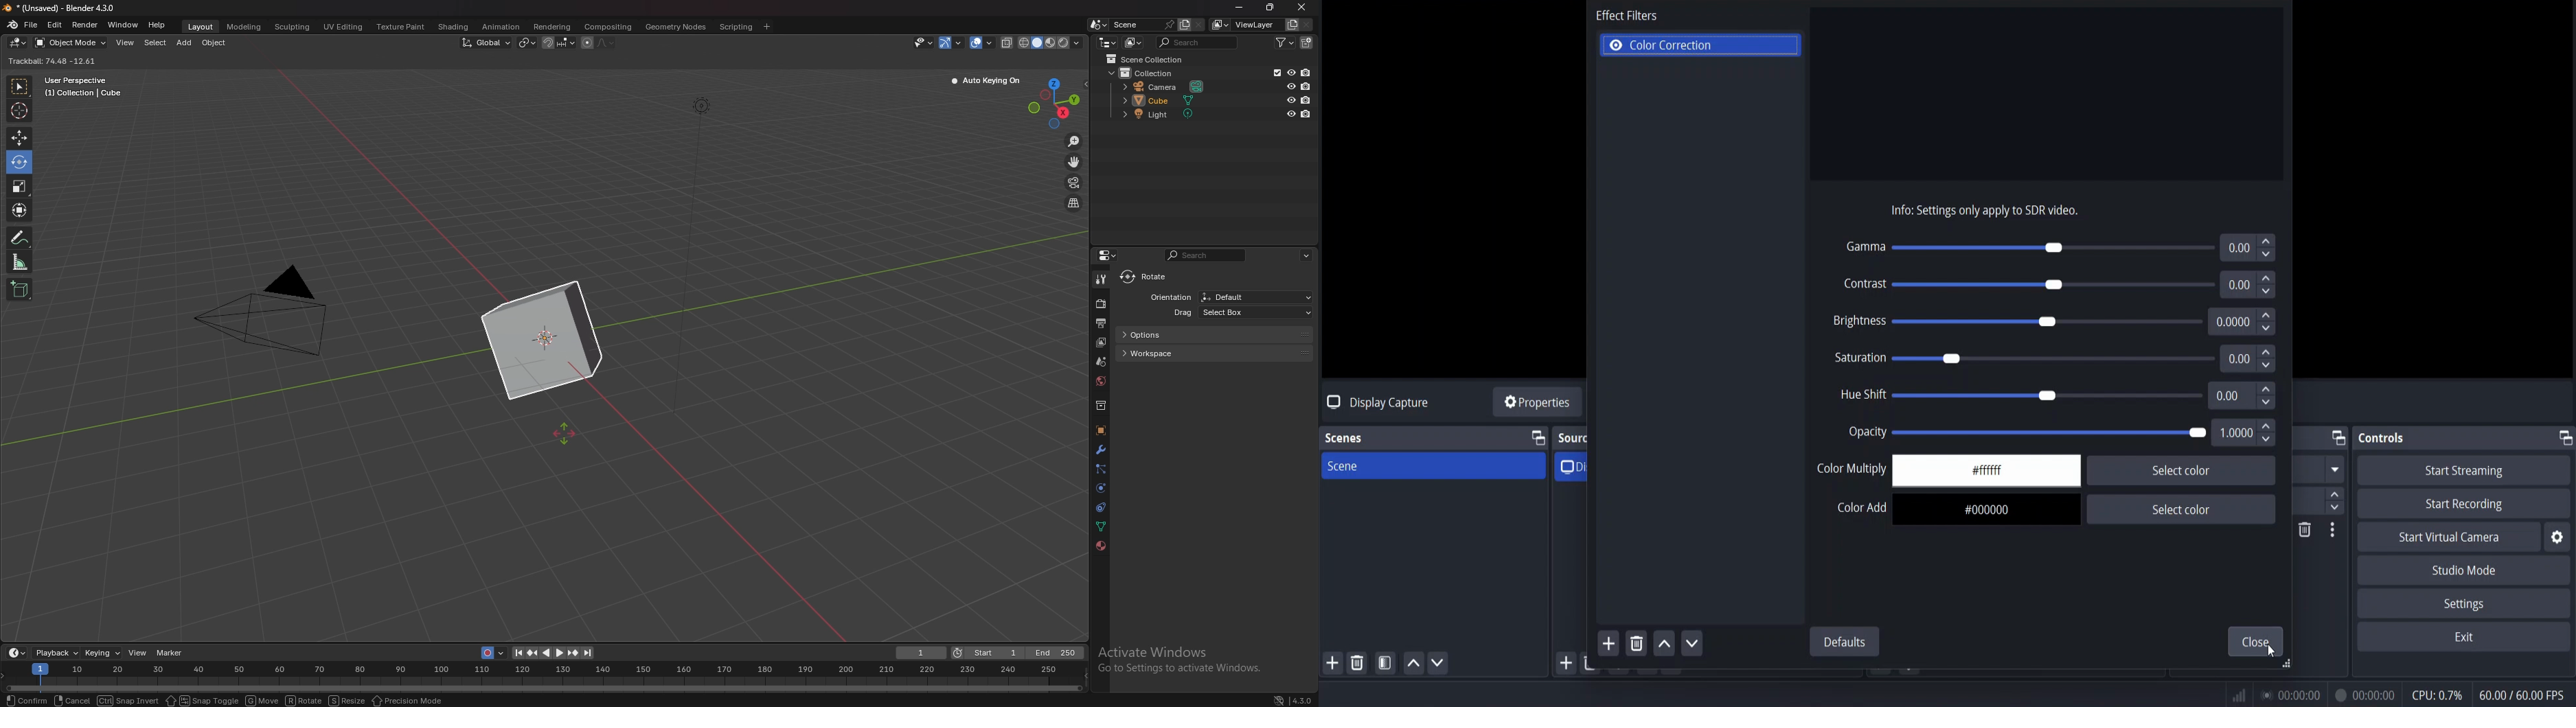 The width and height of the screenshot is (2576, 728). I want to click on add effect filter, so click(1607, 644).